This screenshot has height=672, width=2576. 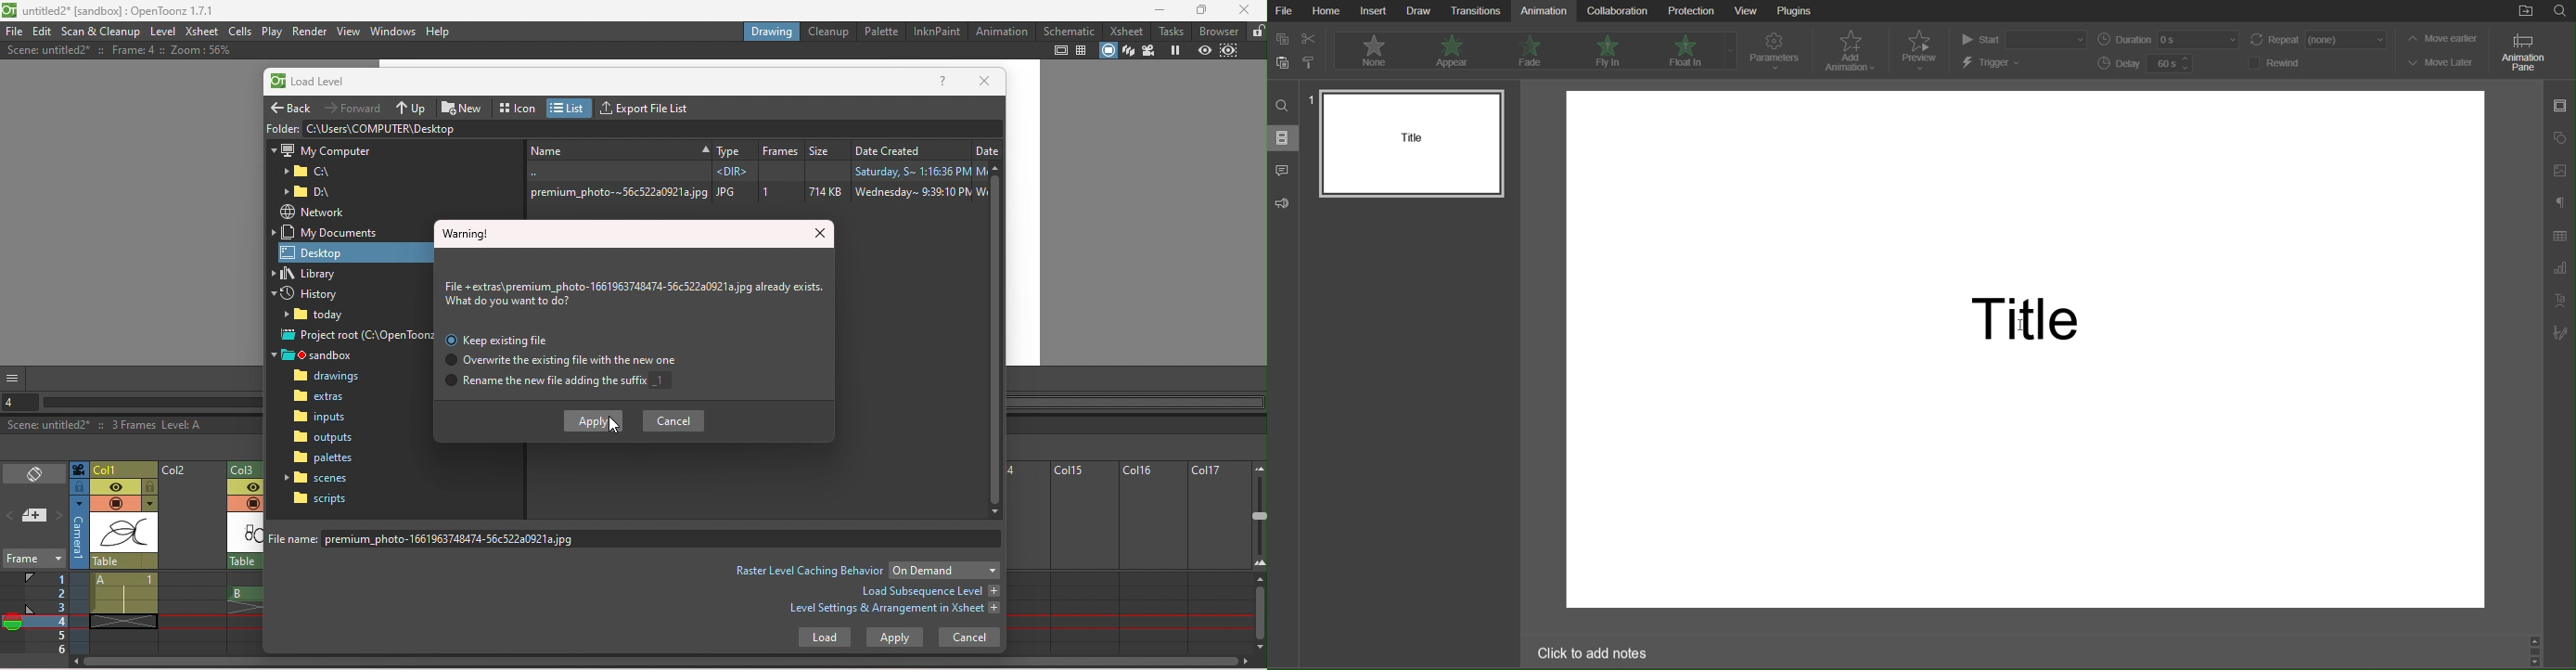 I want to click on Camera view, so click(x=1148, y=51).